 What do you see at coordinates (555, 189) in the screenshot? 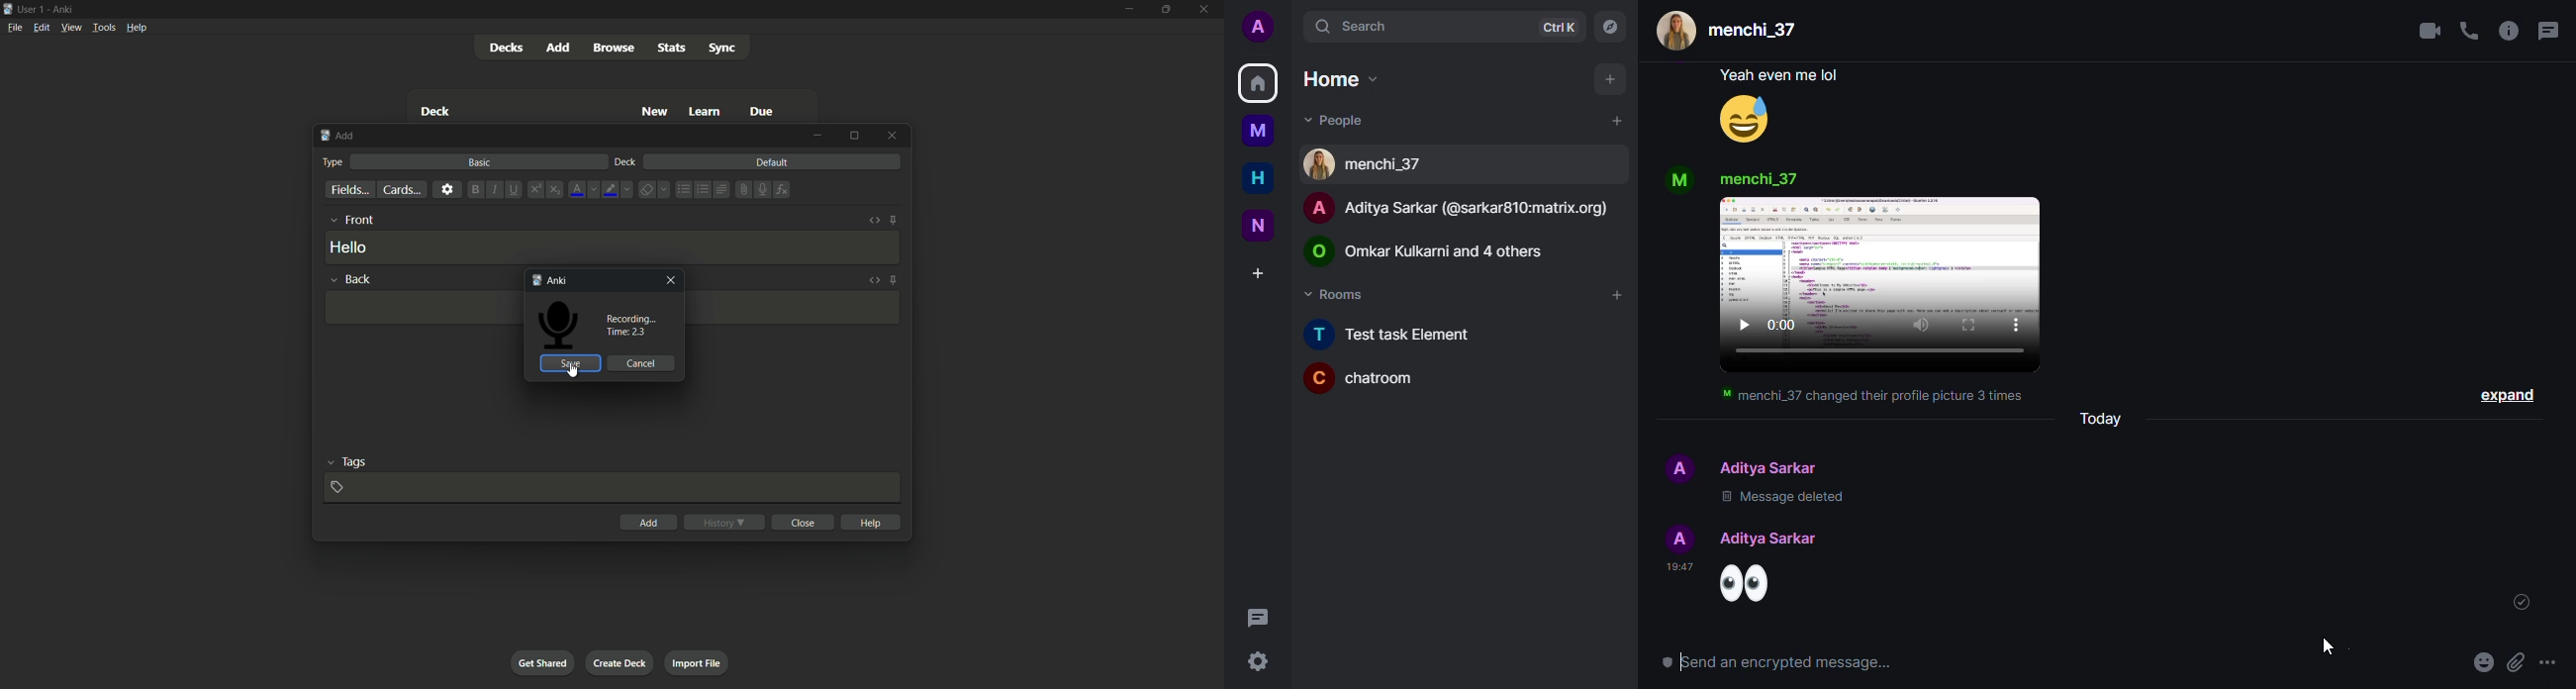
I see `subscript` at bounding box center [555, 189].